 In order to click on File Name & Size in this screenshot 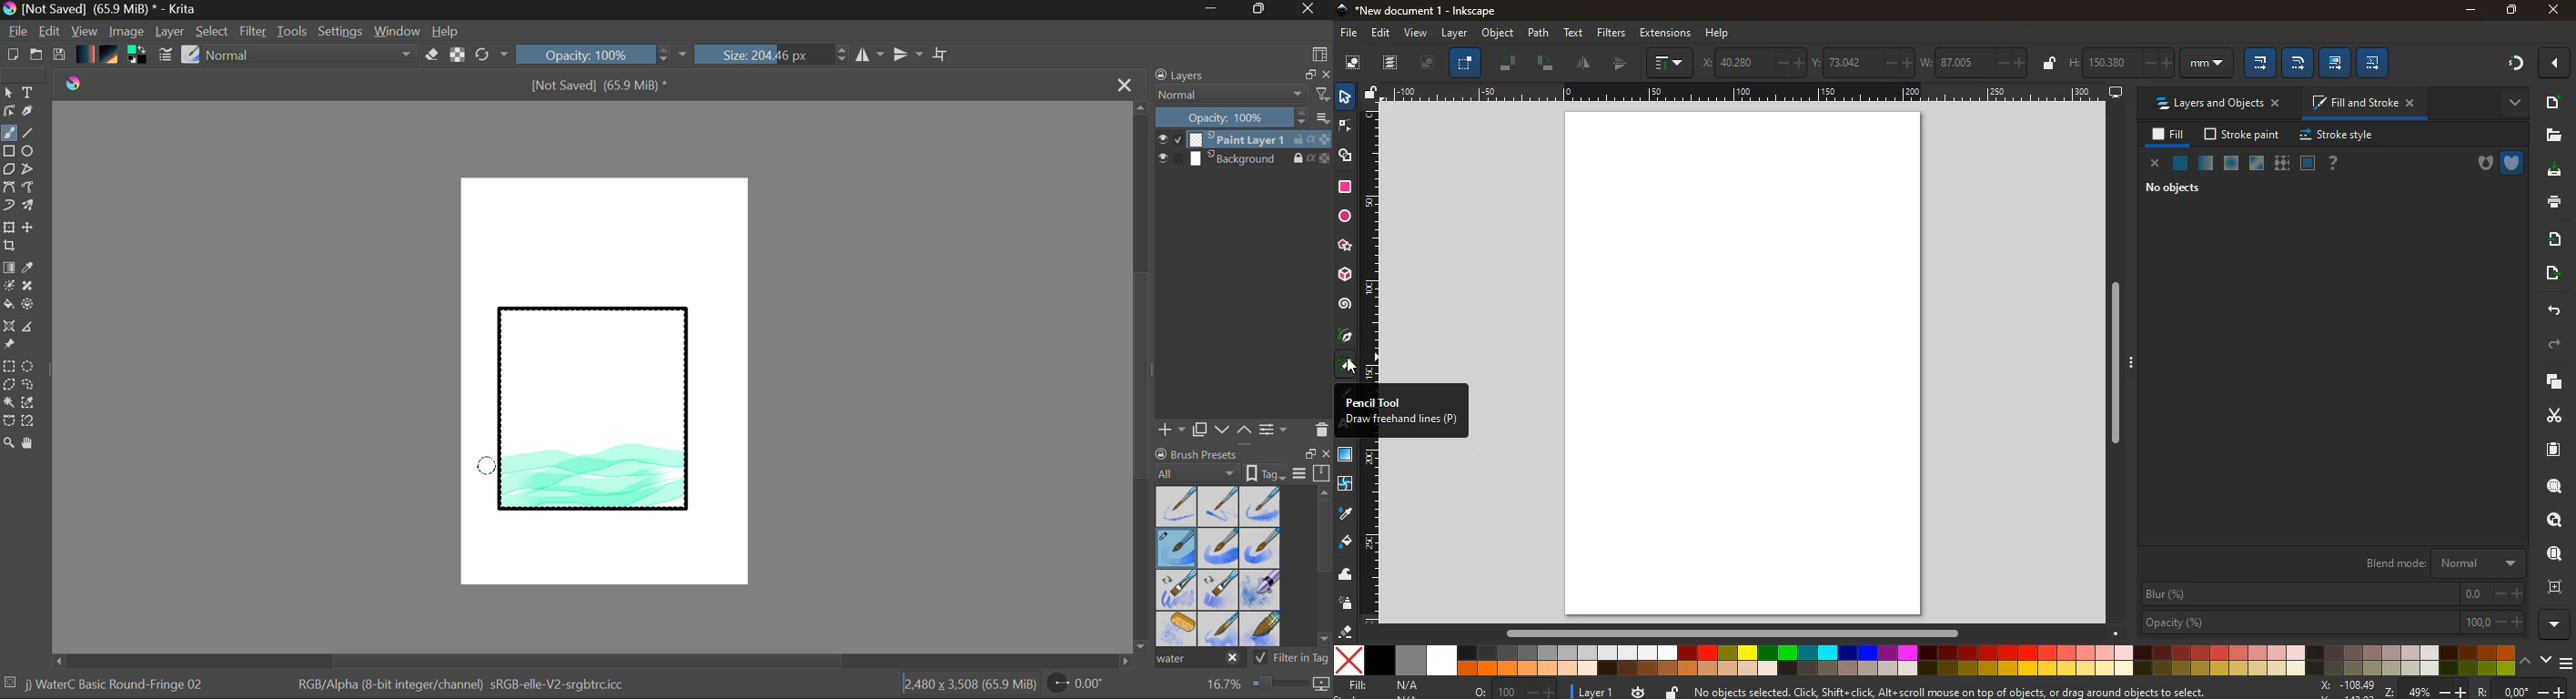, I will do `click(600, 87)`.